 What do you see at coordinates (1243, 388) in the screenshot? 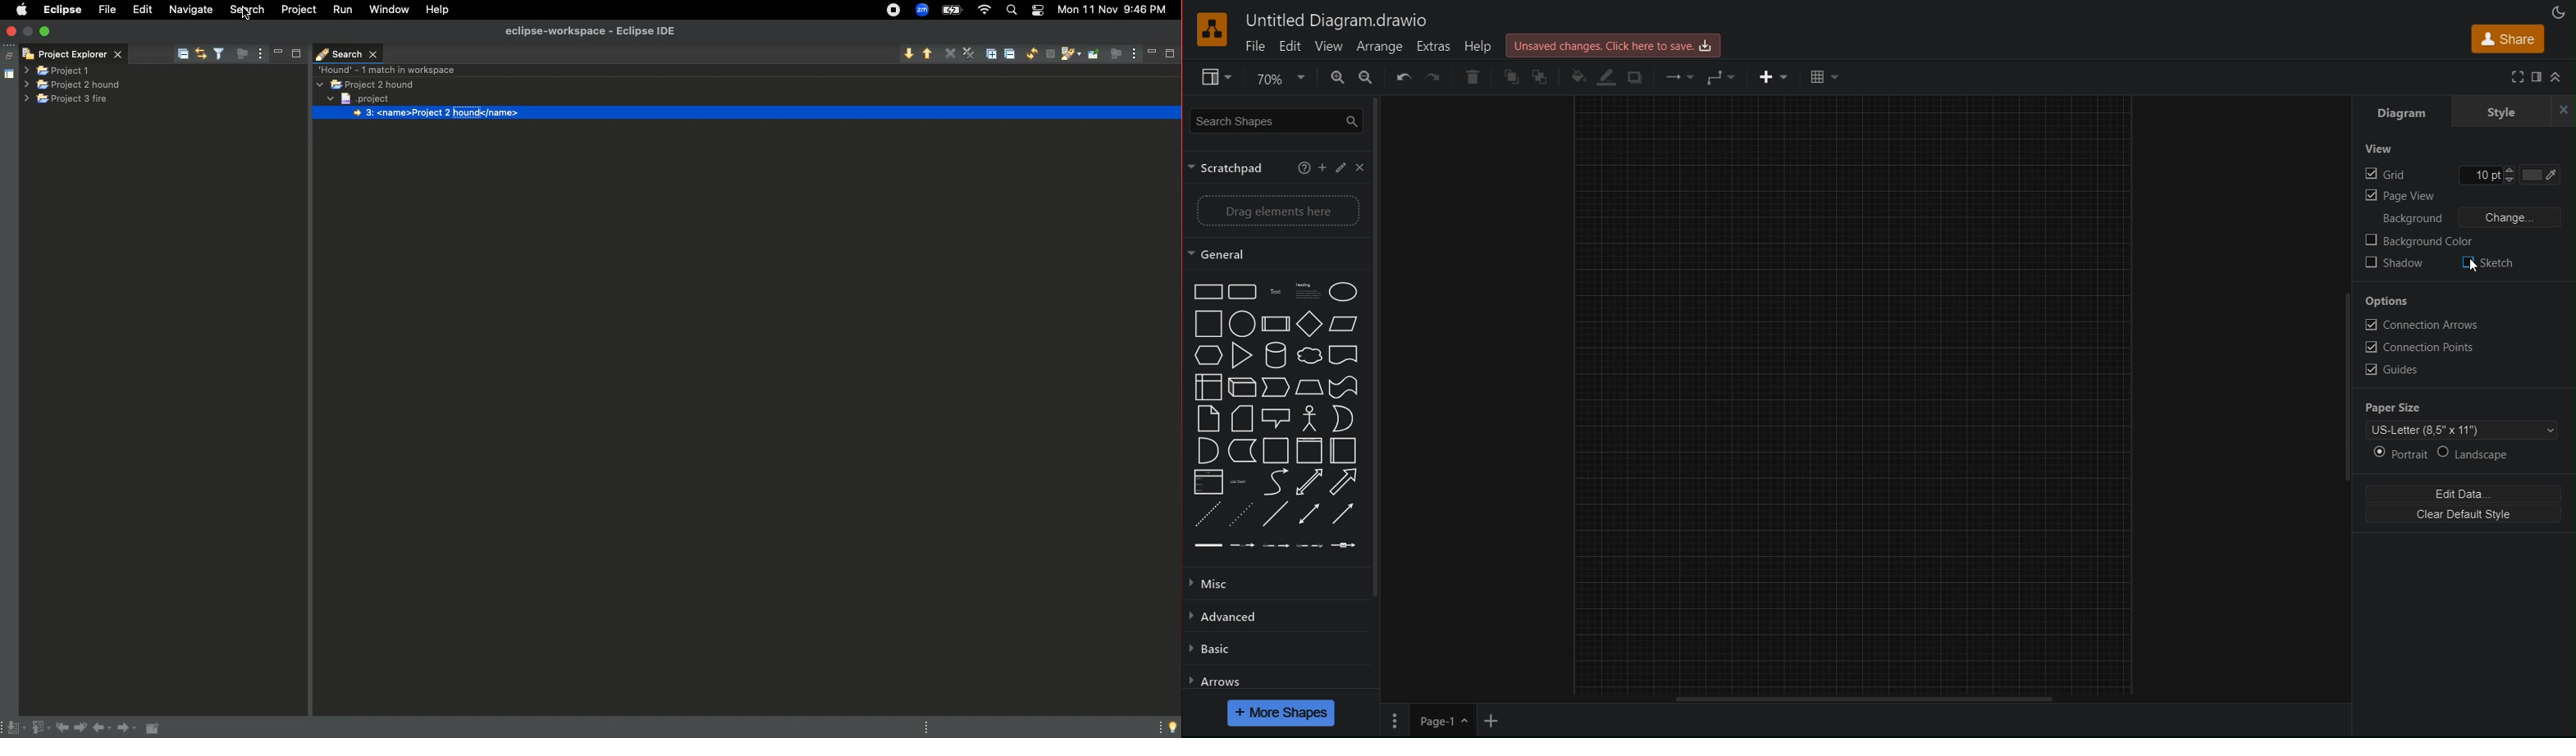
I see `cube` at bounding box center [1243, 388].